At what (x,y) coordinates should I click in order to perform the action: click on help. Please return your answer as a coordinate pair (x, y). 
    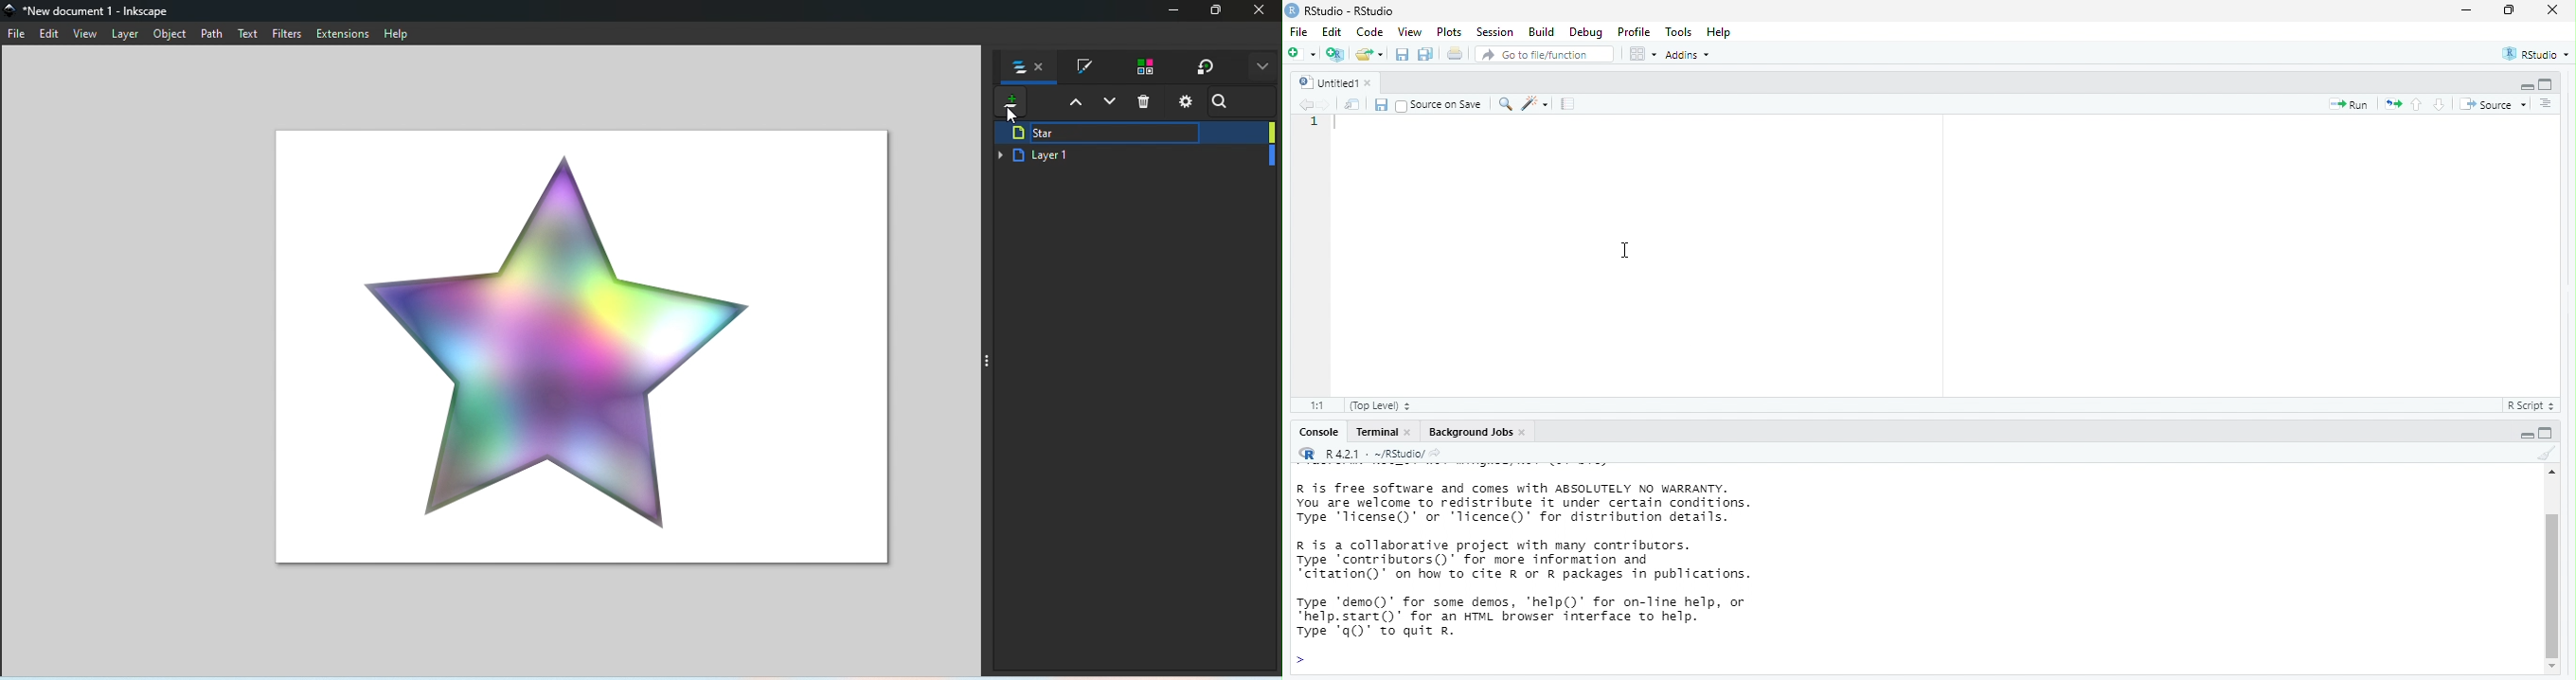
    Looking at the image, I should click on (1724, 31).